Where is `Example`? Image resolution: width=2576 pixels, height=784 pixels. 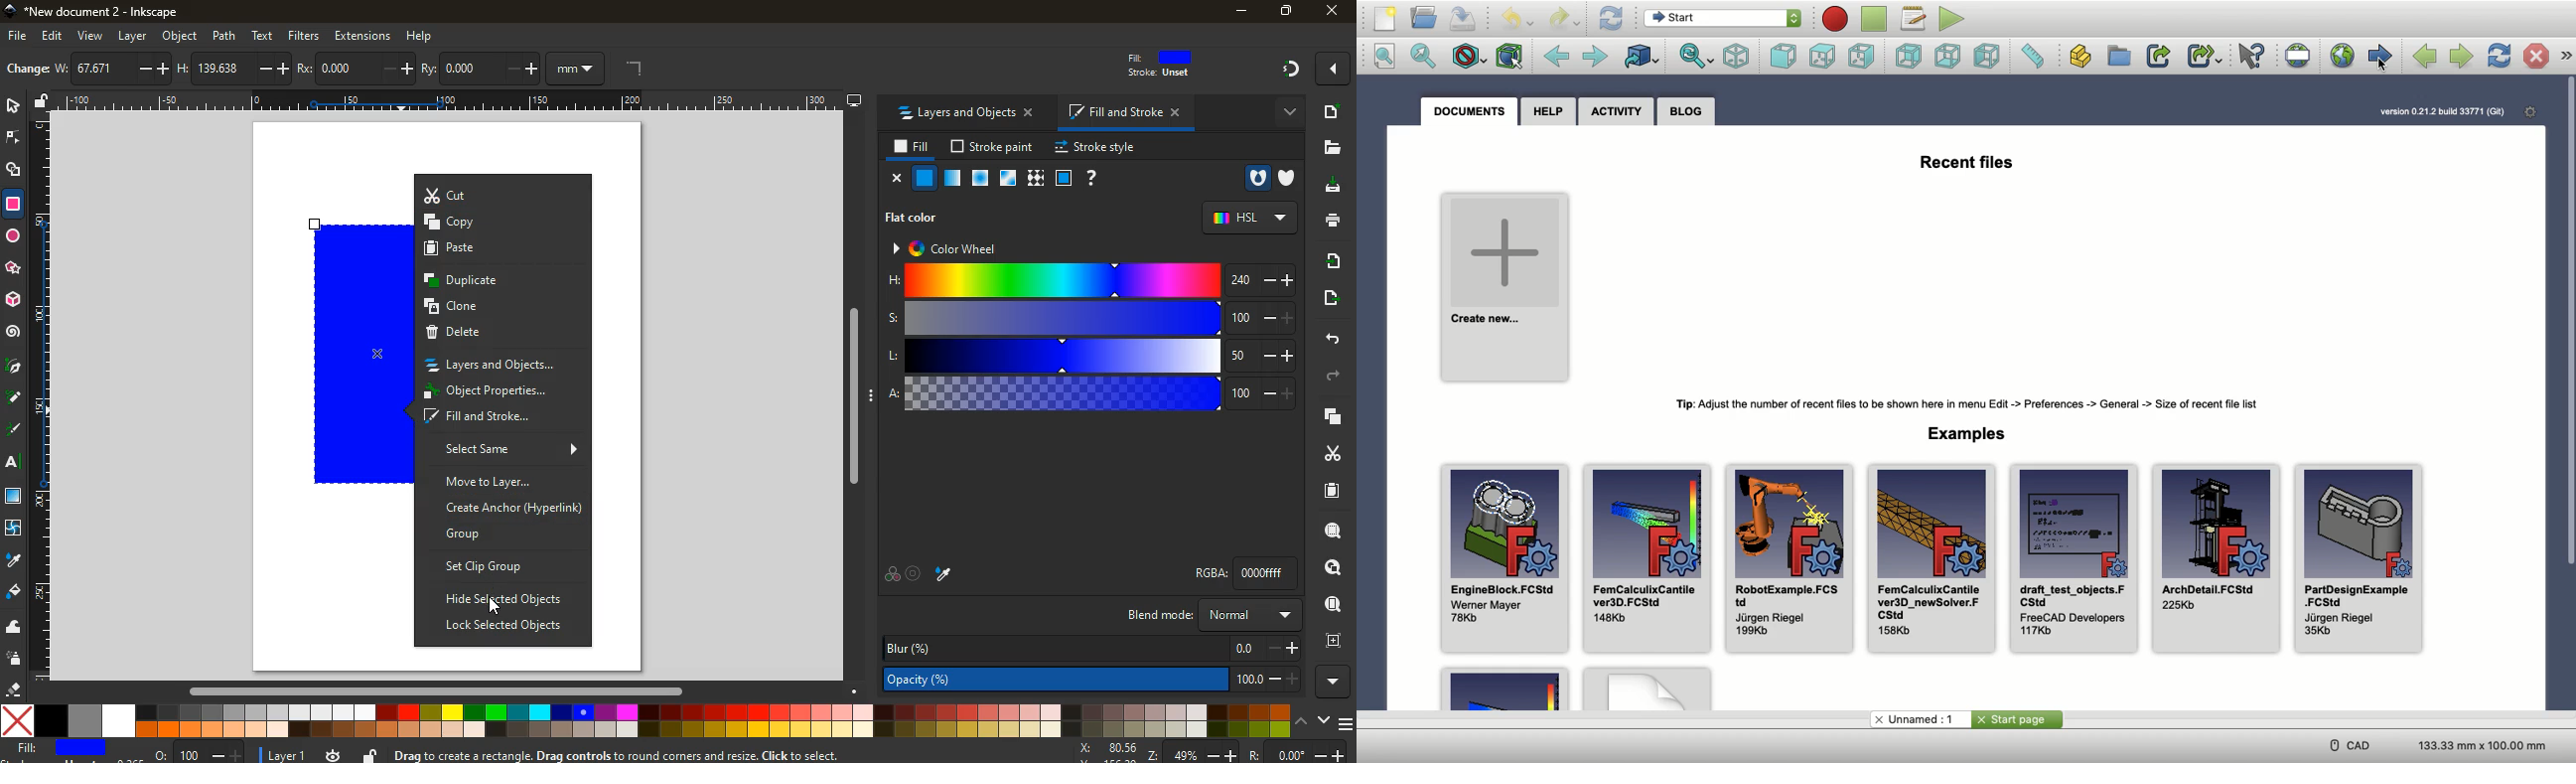 Example is located at coordinates (1647, 689).